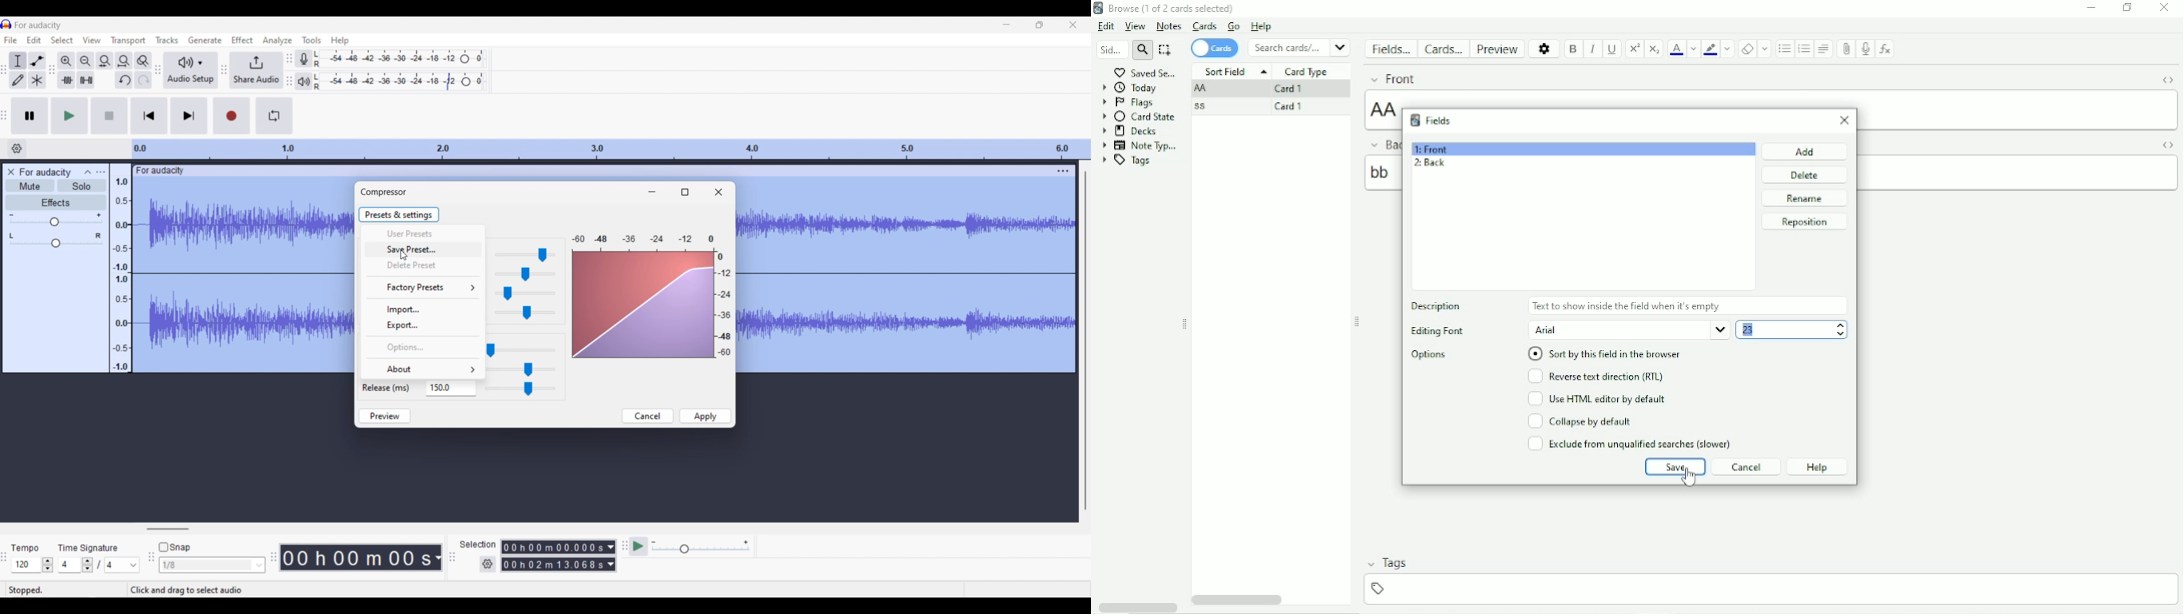  Describe the element at coordinates (1765, 49) in the screenshot. I see `Select formatting to remove` at that location.